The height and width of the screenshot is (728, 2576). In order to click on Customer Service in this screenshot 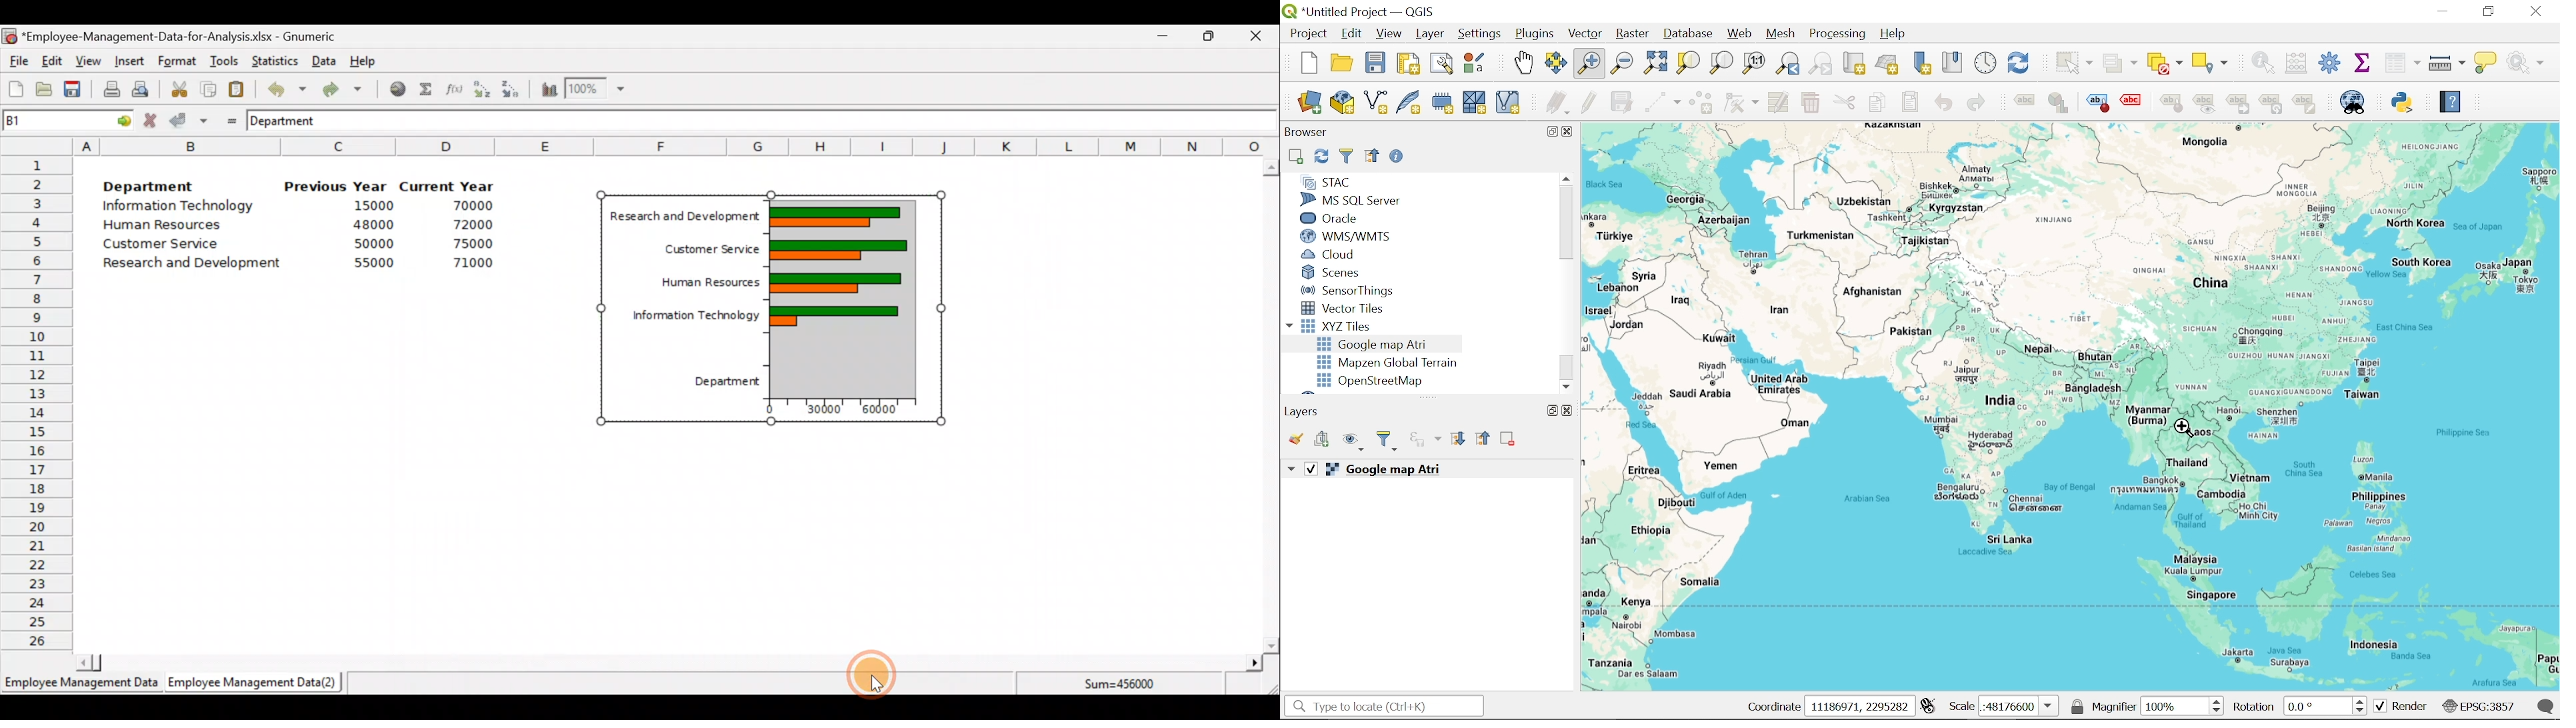, I will do `click(713, 253)`.